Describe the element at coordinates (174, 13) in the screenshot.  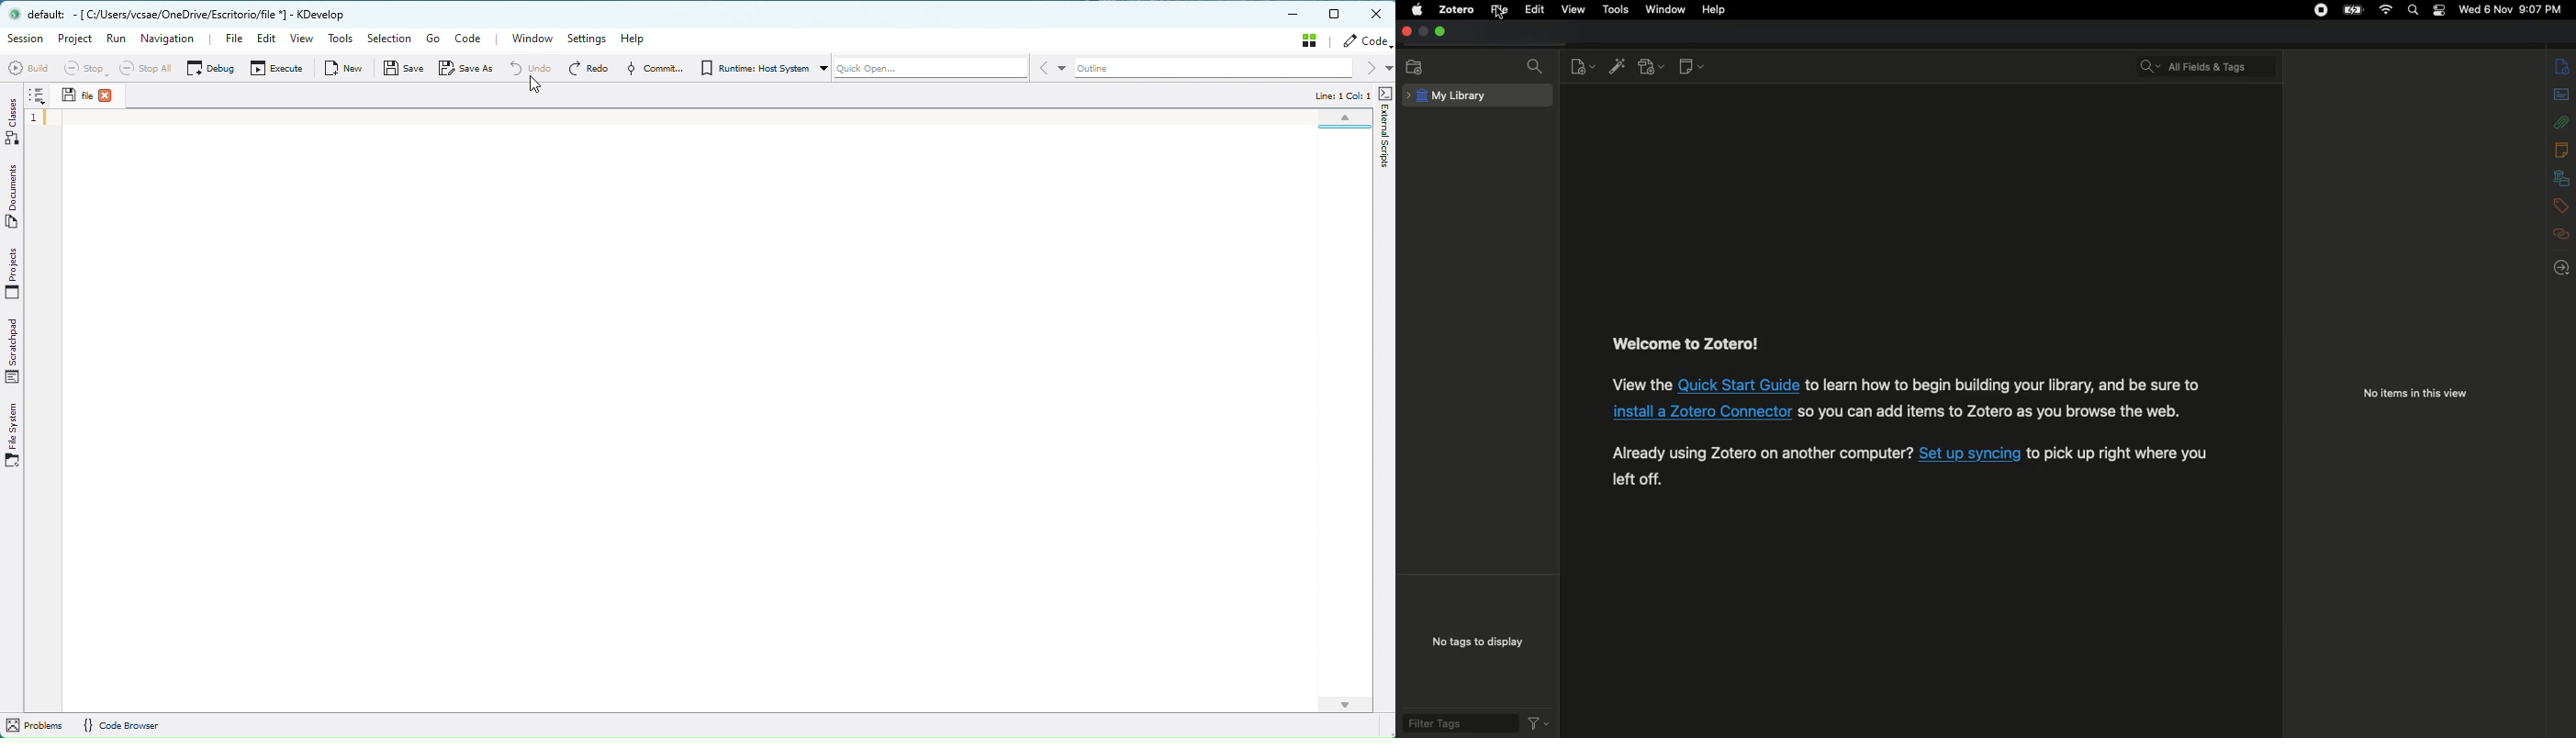
I see `file name and application name` at that location.